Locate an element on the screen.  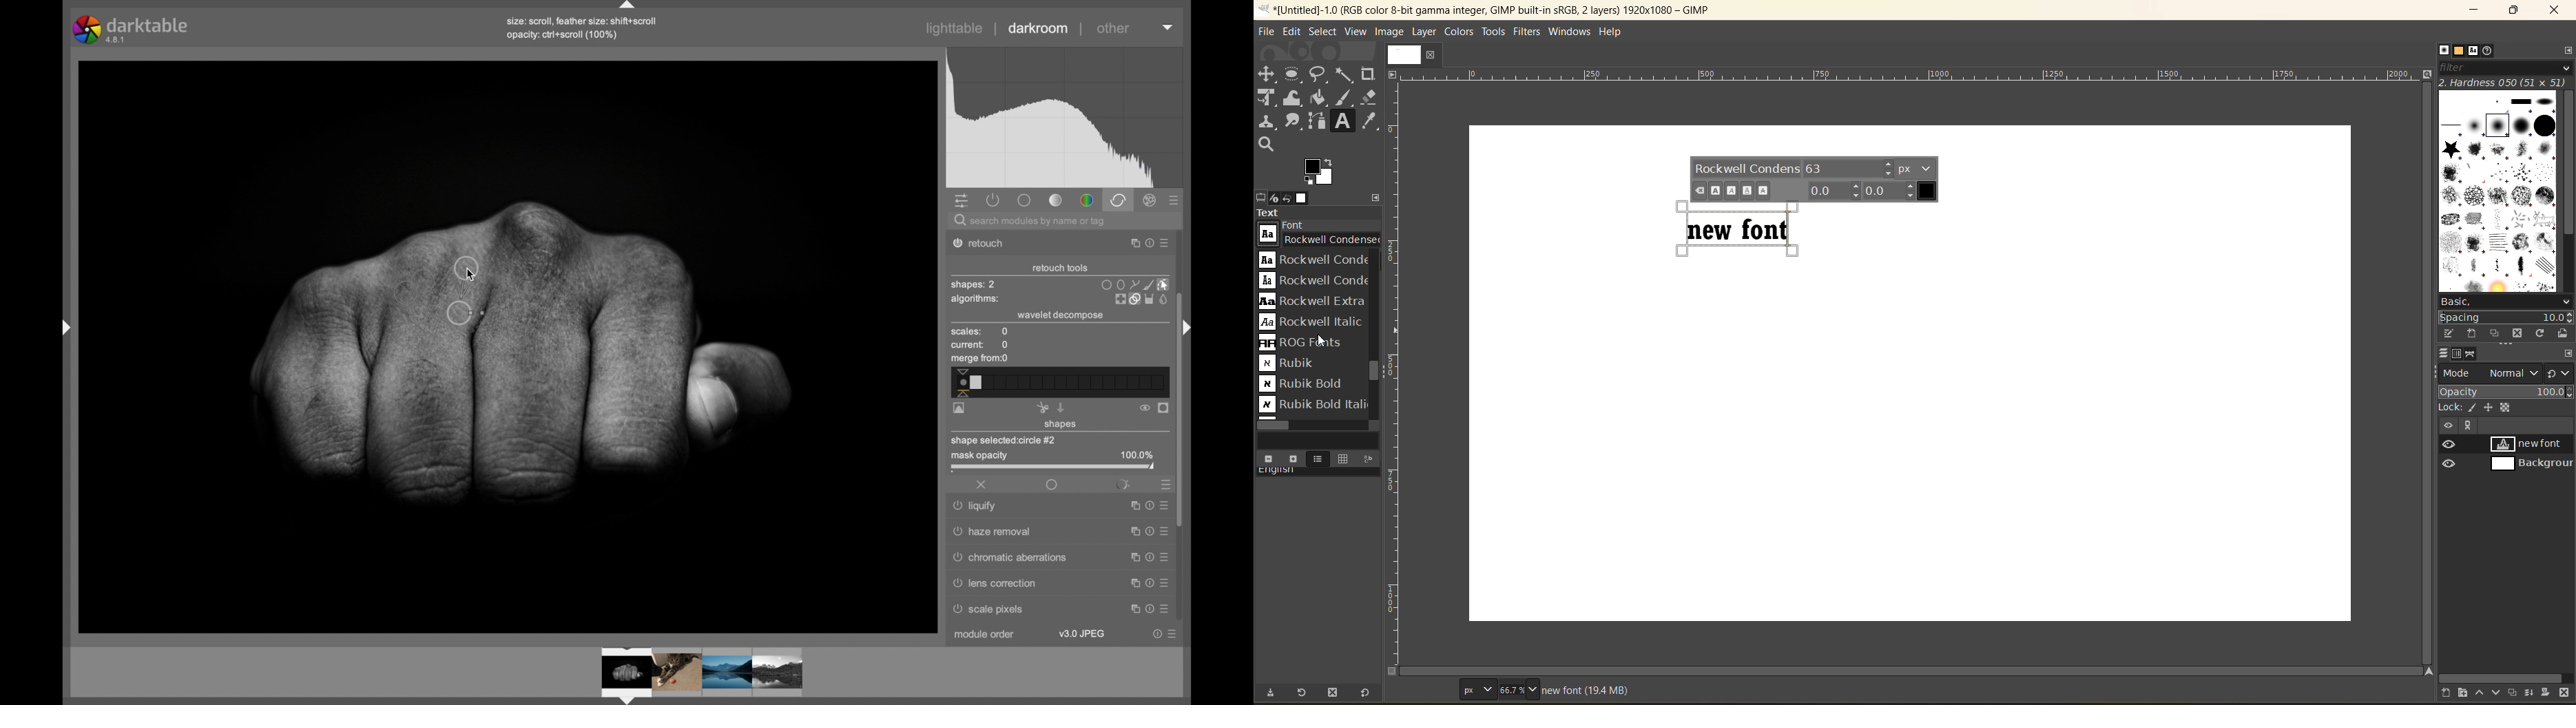
maximize is located at coordinates (1131, 506).